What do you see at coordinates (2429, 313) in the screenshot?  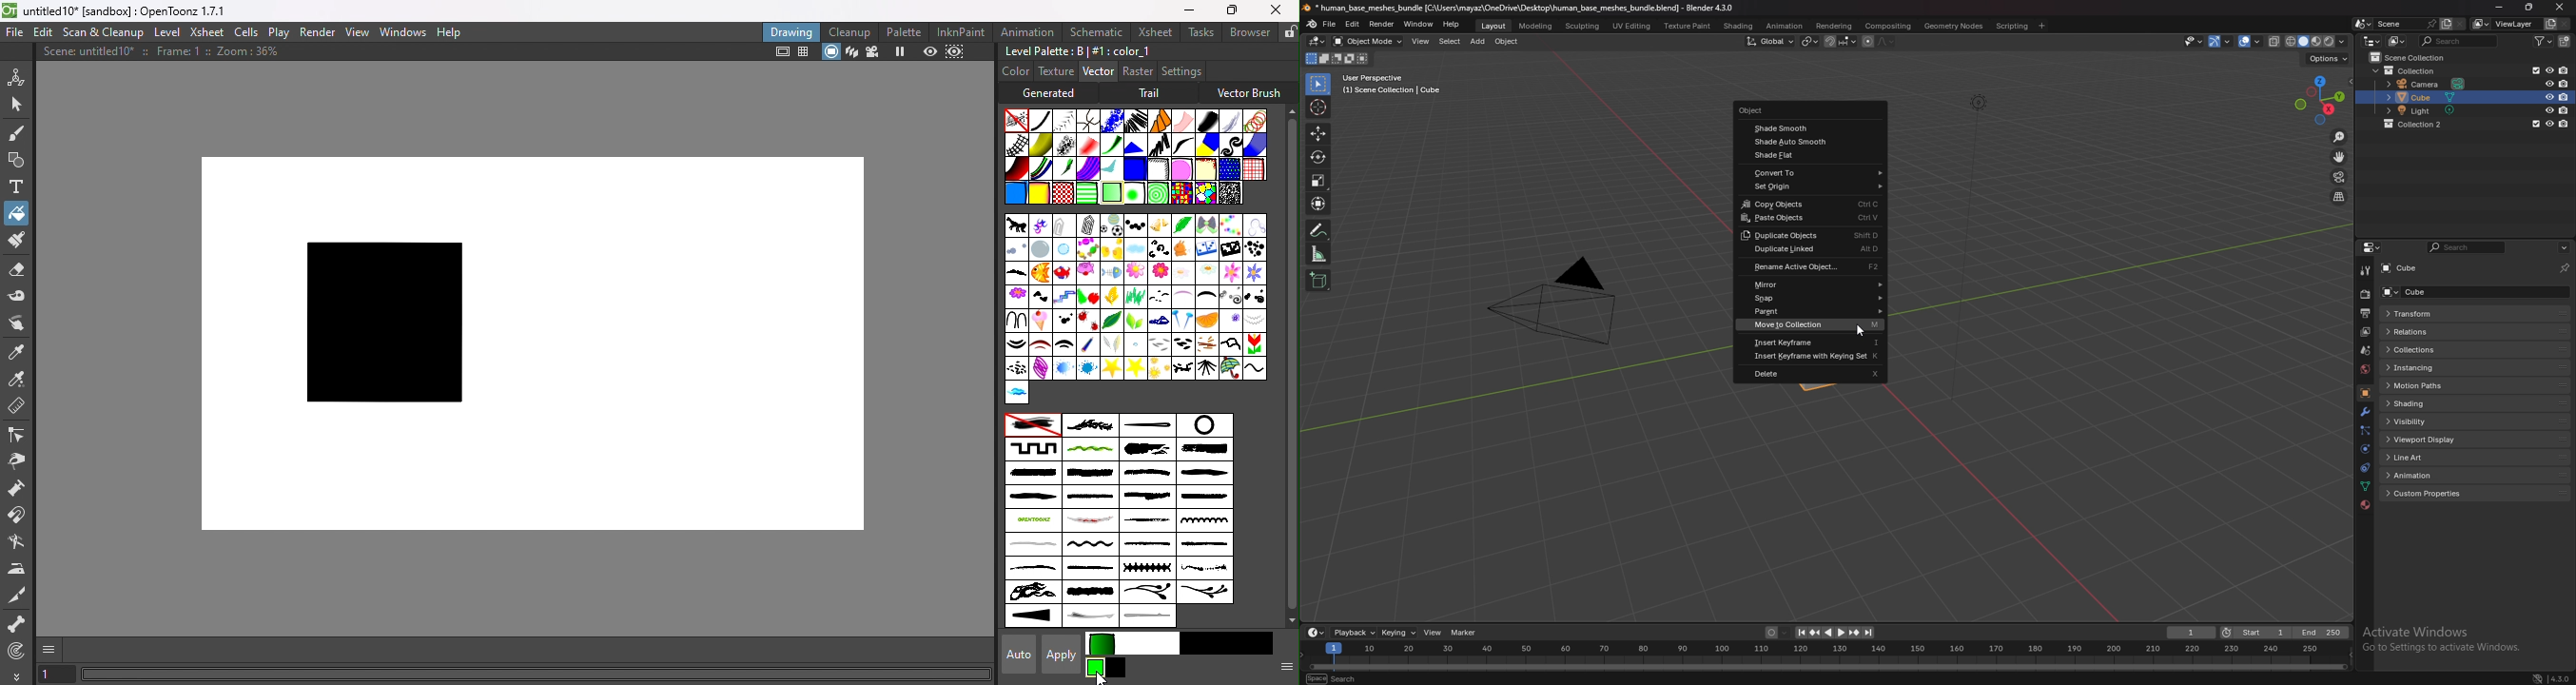 I see `transform` at bounding box center [2429, 313].